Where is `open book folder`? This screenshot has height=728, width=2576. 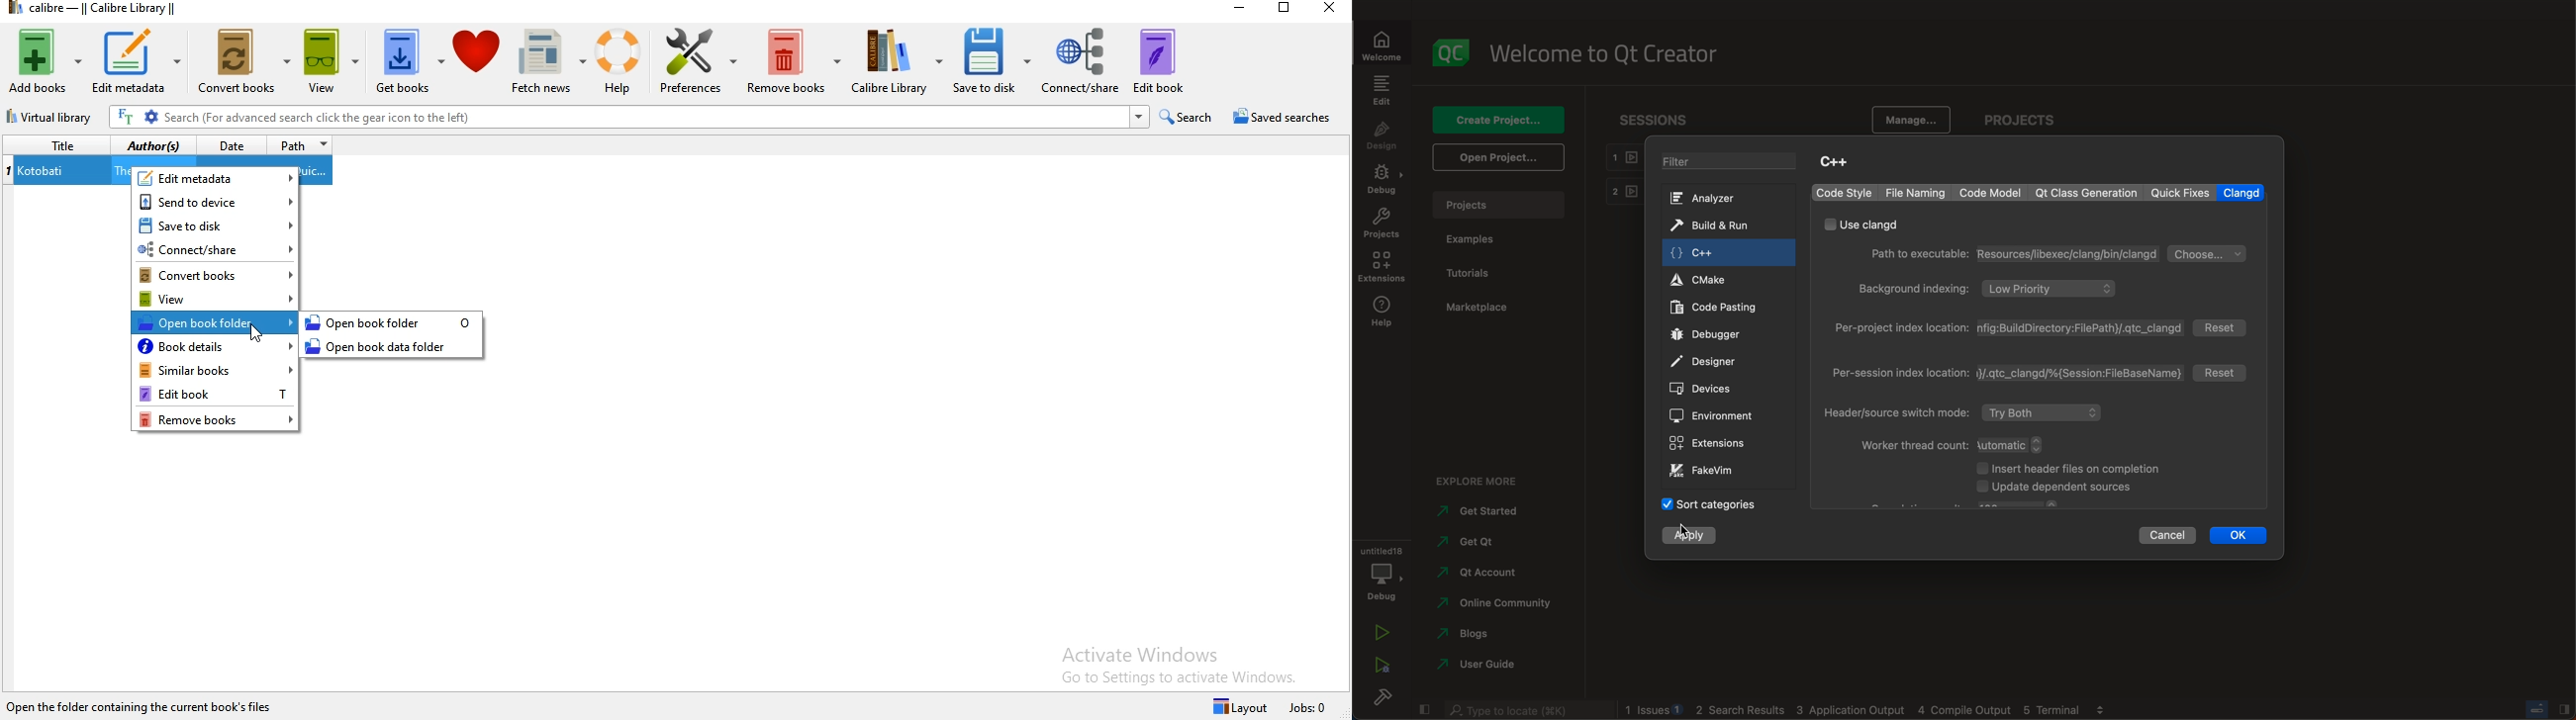 open book folder is located at coordinates (212, 321).